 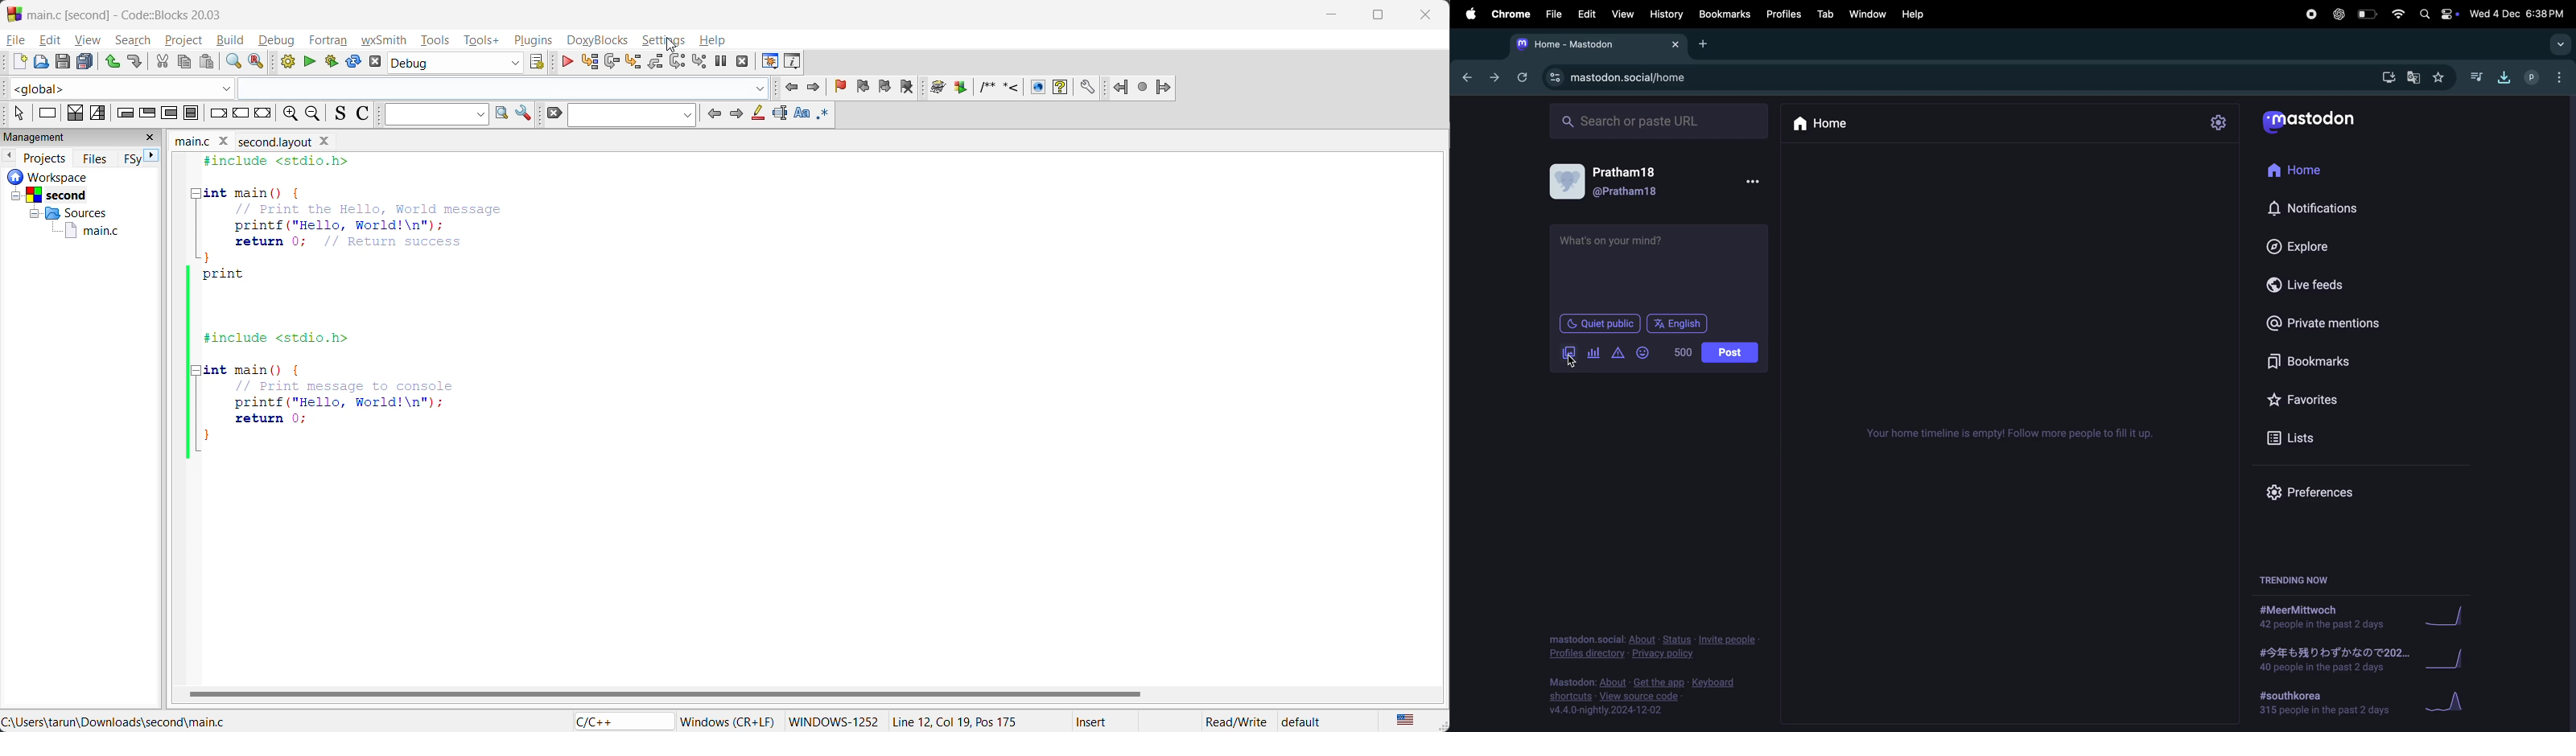 I want to click on counting loop, so click(x=171, y=113).